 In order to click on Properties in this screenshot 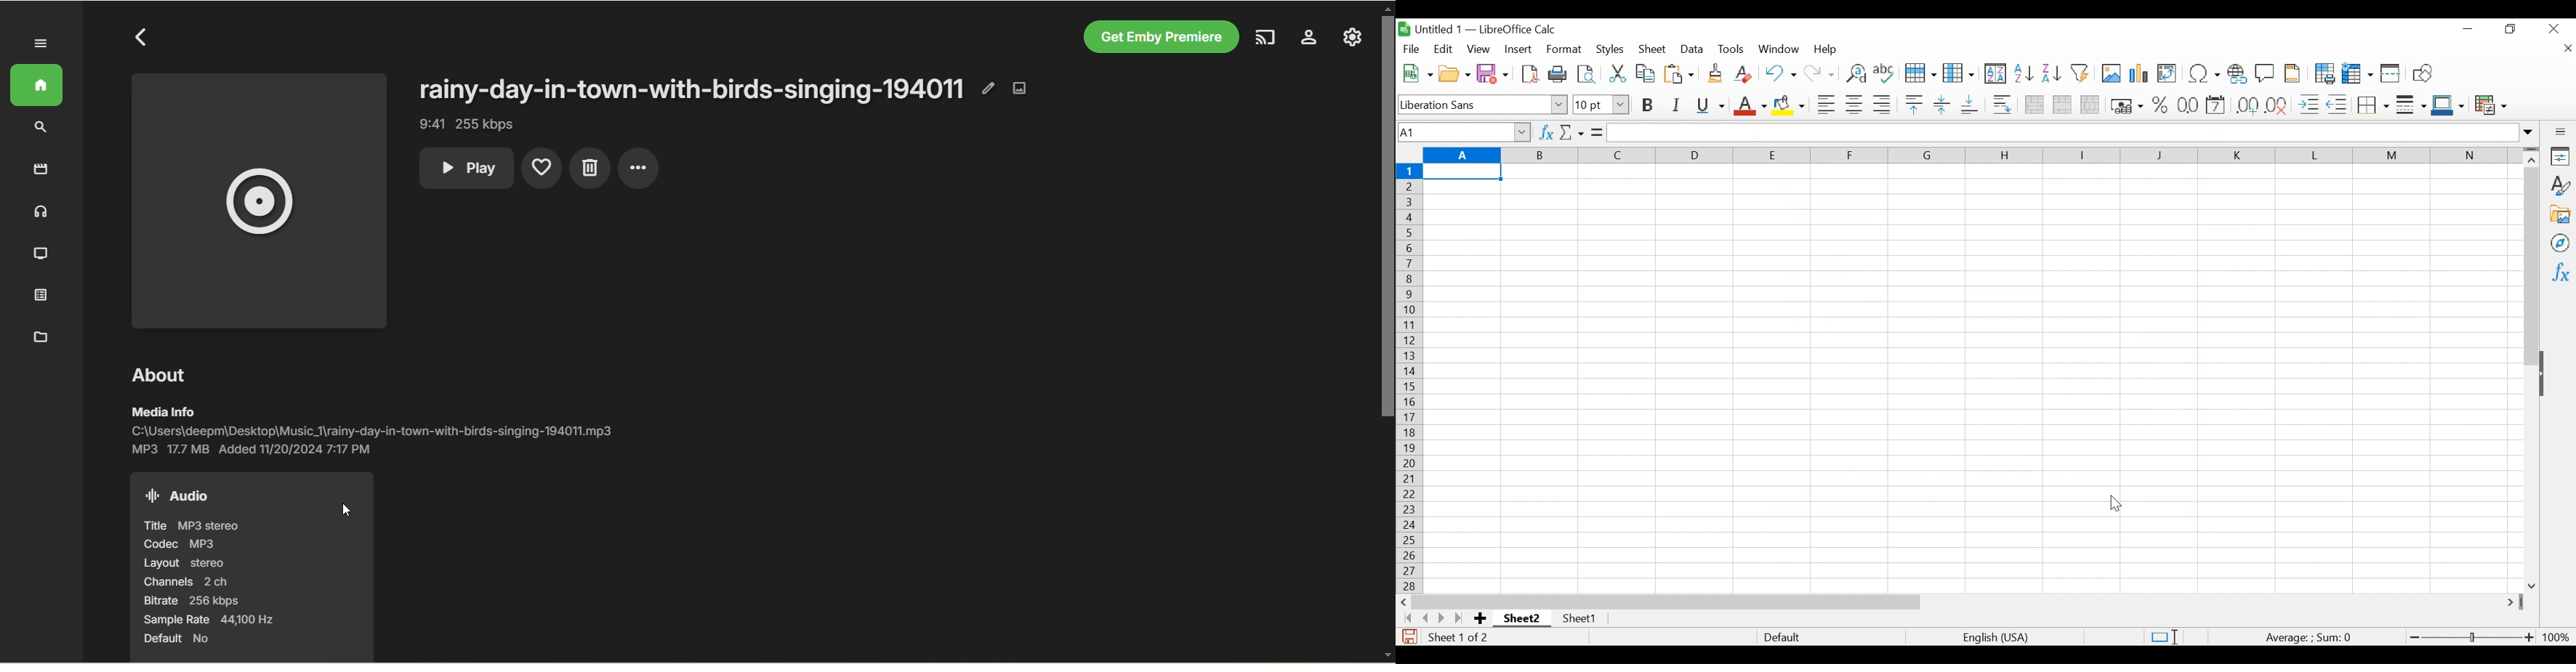, I will do `click(2559, 156)`.